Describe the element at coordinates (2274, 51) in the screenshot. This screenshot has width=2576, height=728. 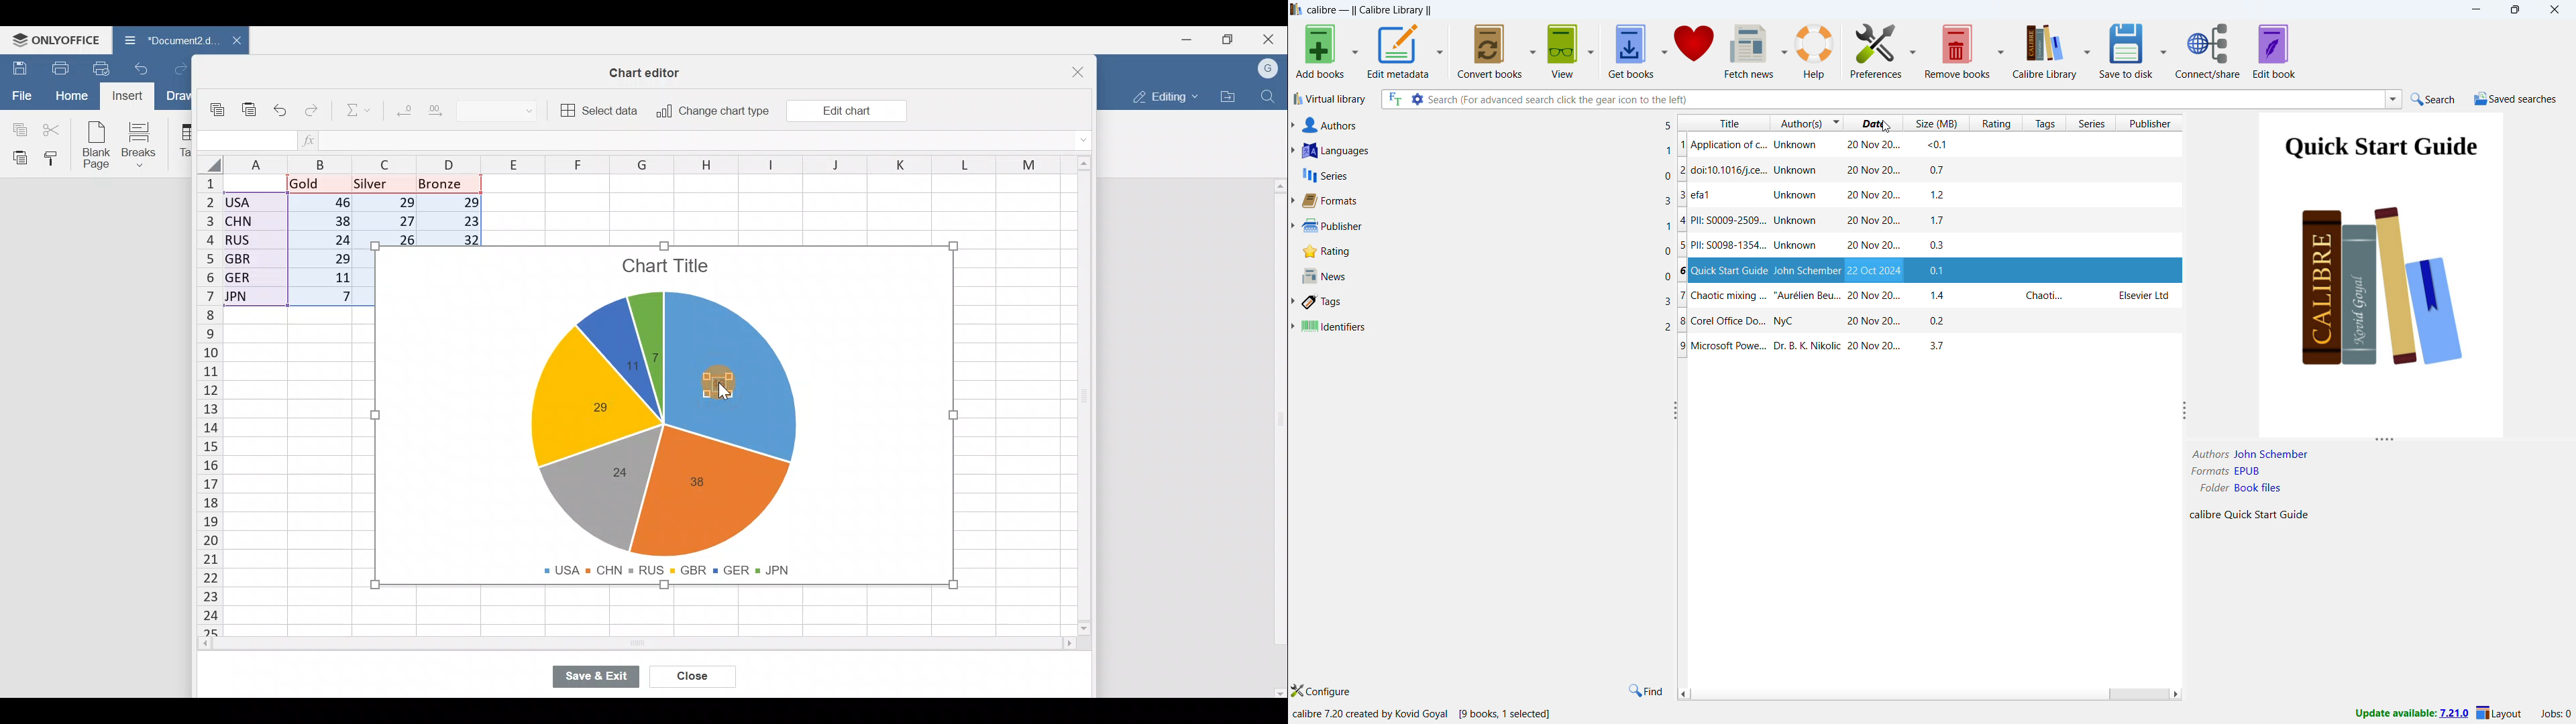
I see `edit books` at that location.